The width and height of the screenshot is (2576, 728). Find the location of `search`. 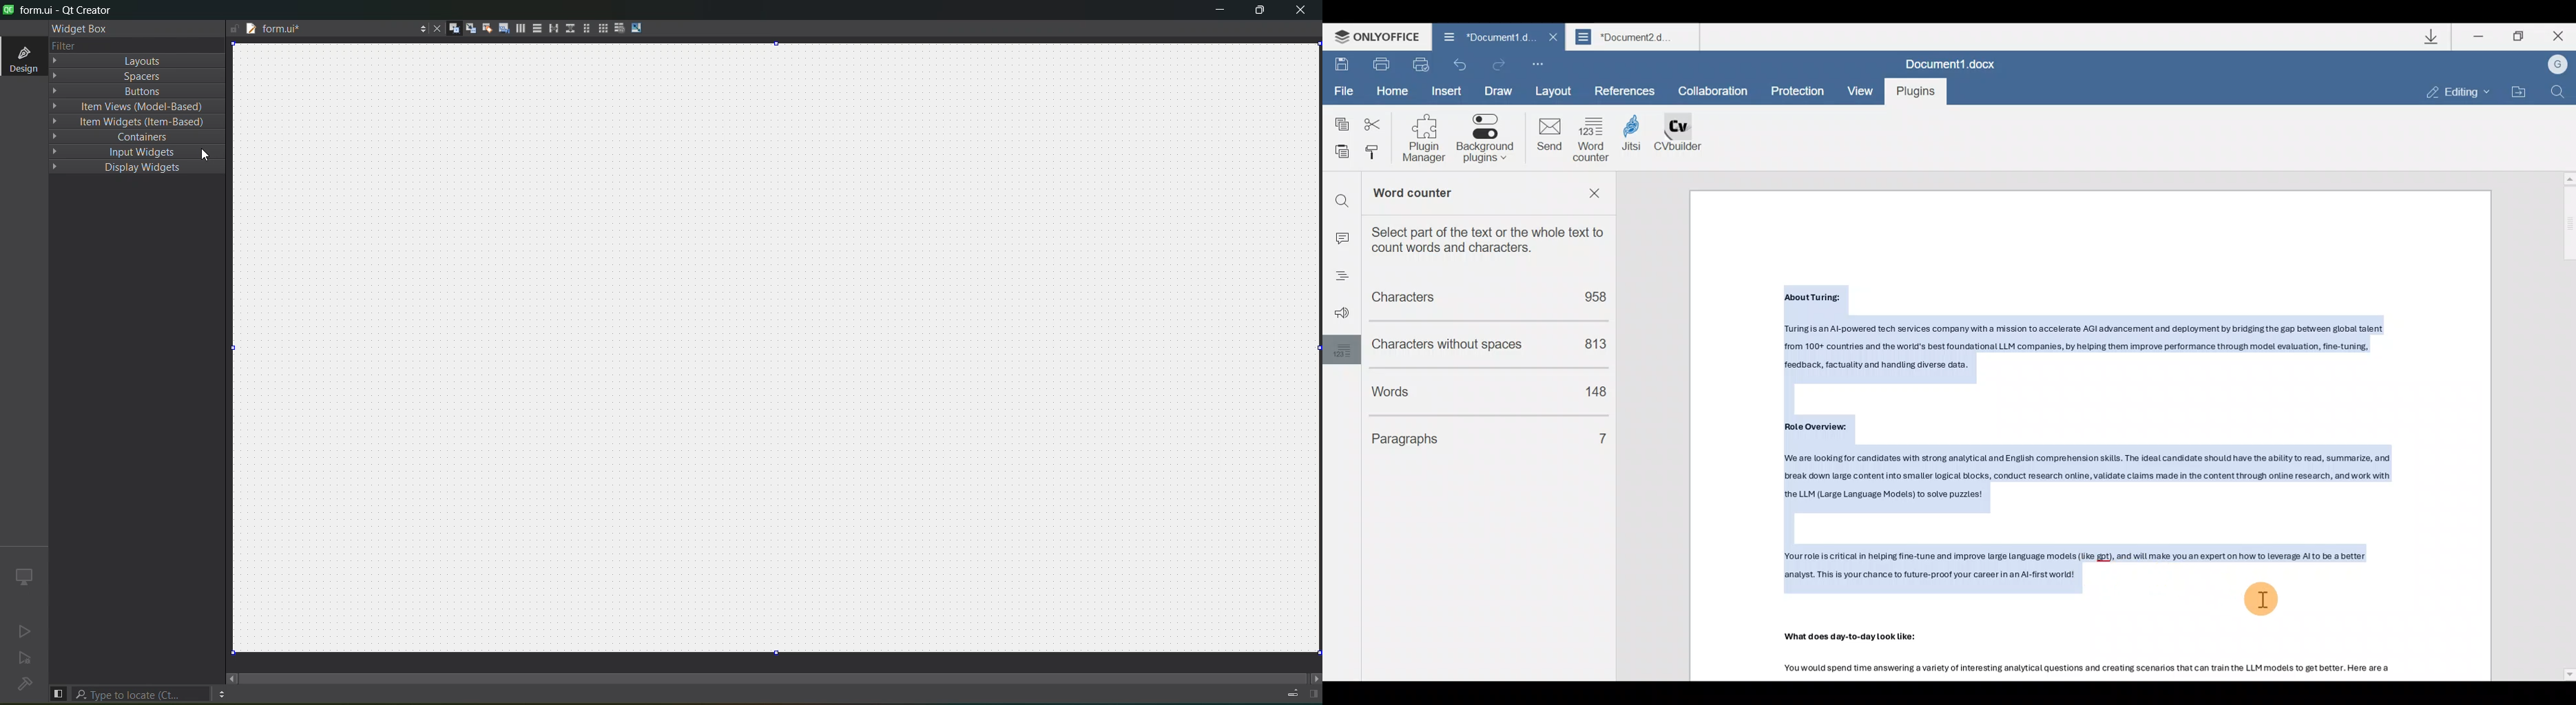

search is located at coordinates (1341, 196).